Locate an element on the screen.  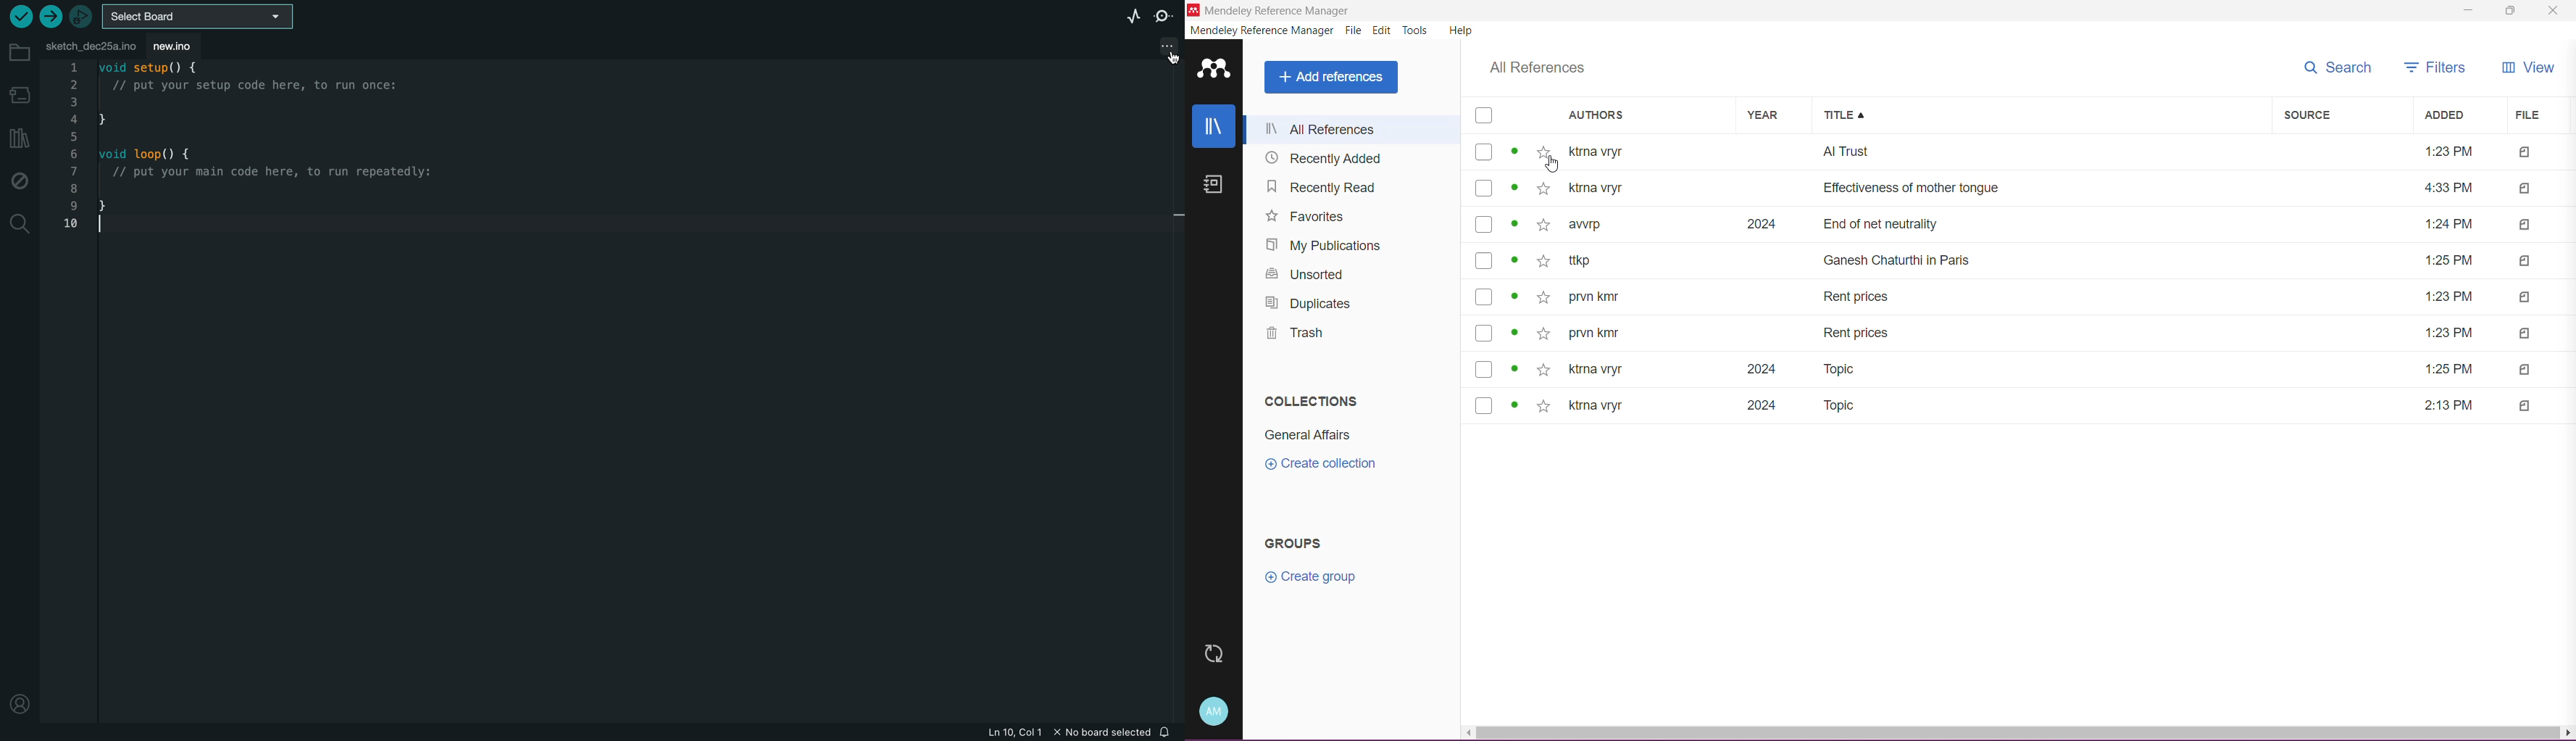
Add to favorite is located at coordinates (1543, 261).